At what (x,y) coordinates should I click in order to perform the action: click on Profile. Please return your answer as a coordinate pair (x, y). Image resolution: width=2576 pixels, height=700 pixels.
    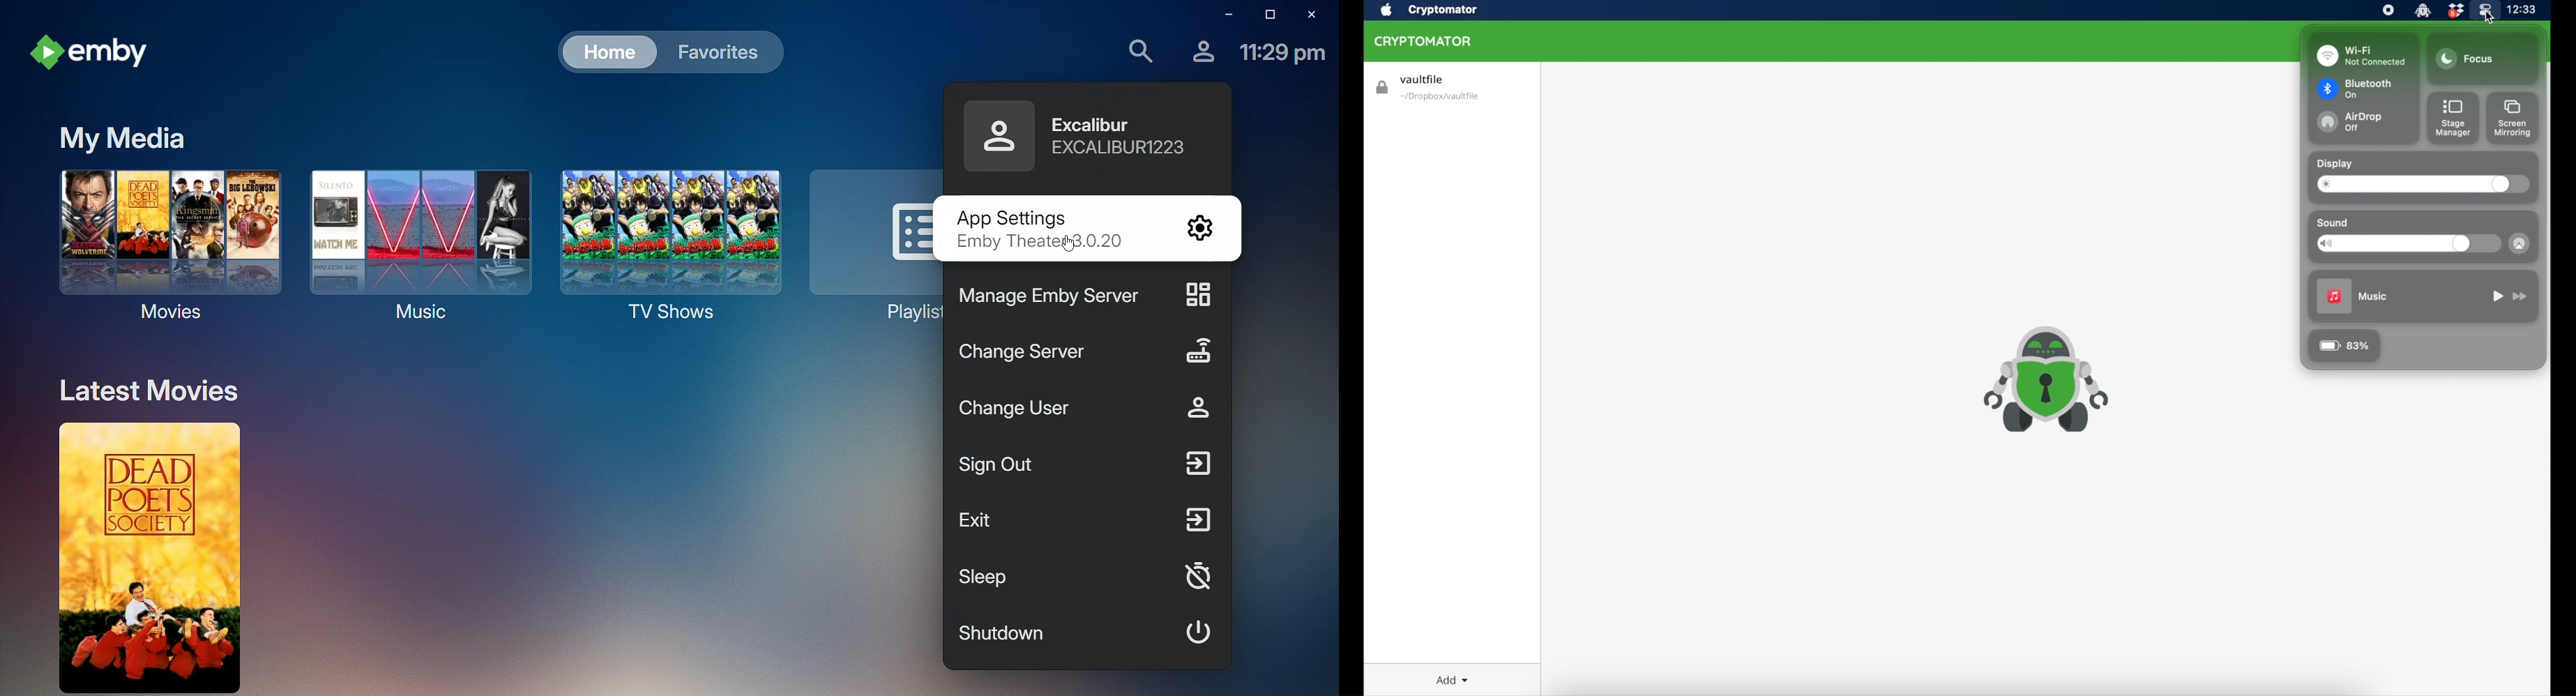
    Looking at the image, I should click on (1199, 56).